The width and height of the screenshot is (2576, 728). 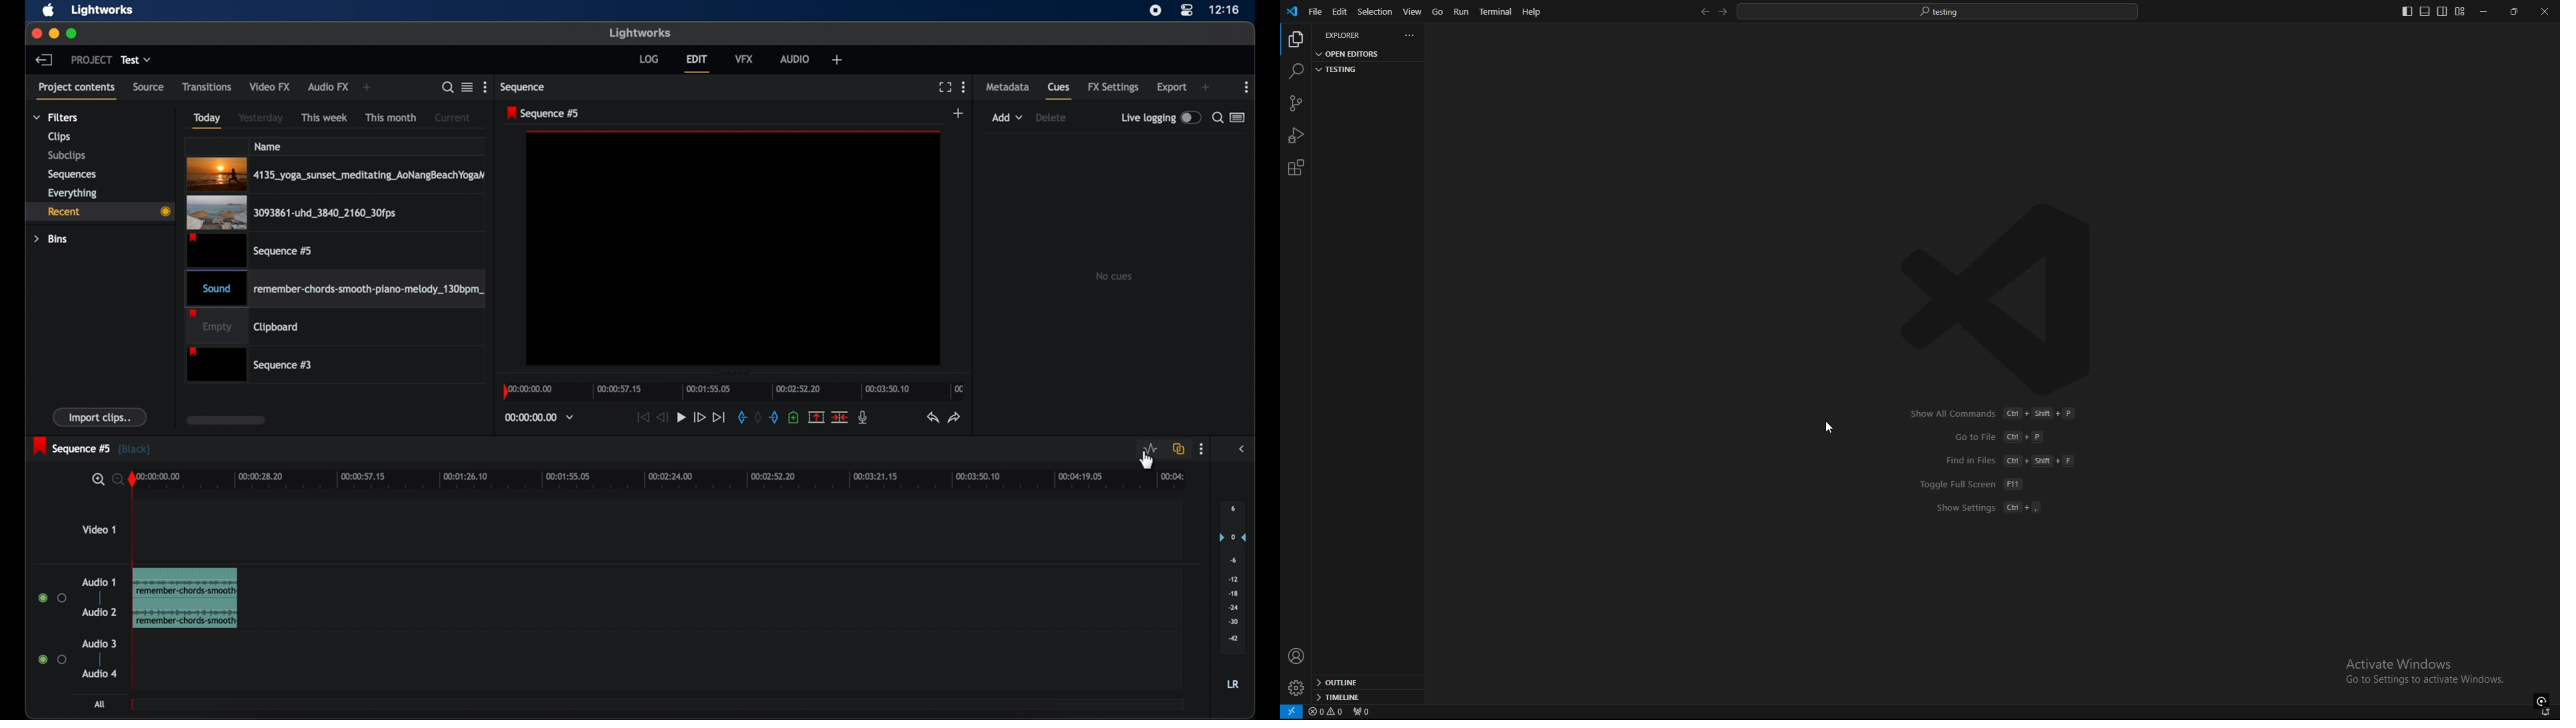 What do you see at coordinates (72, 175) in the screenshot?
I see `sequencies` at bounding box center [72, 175].